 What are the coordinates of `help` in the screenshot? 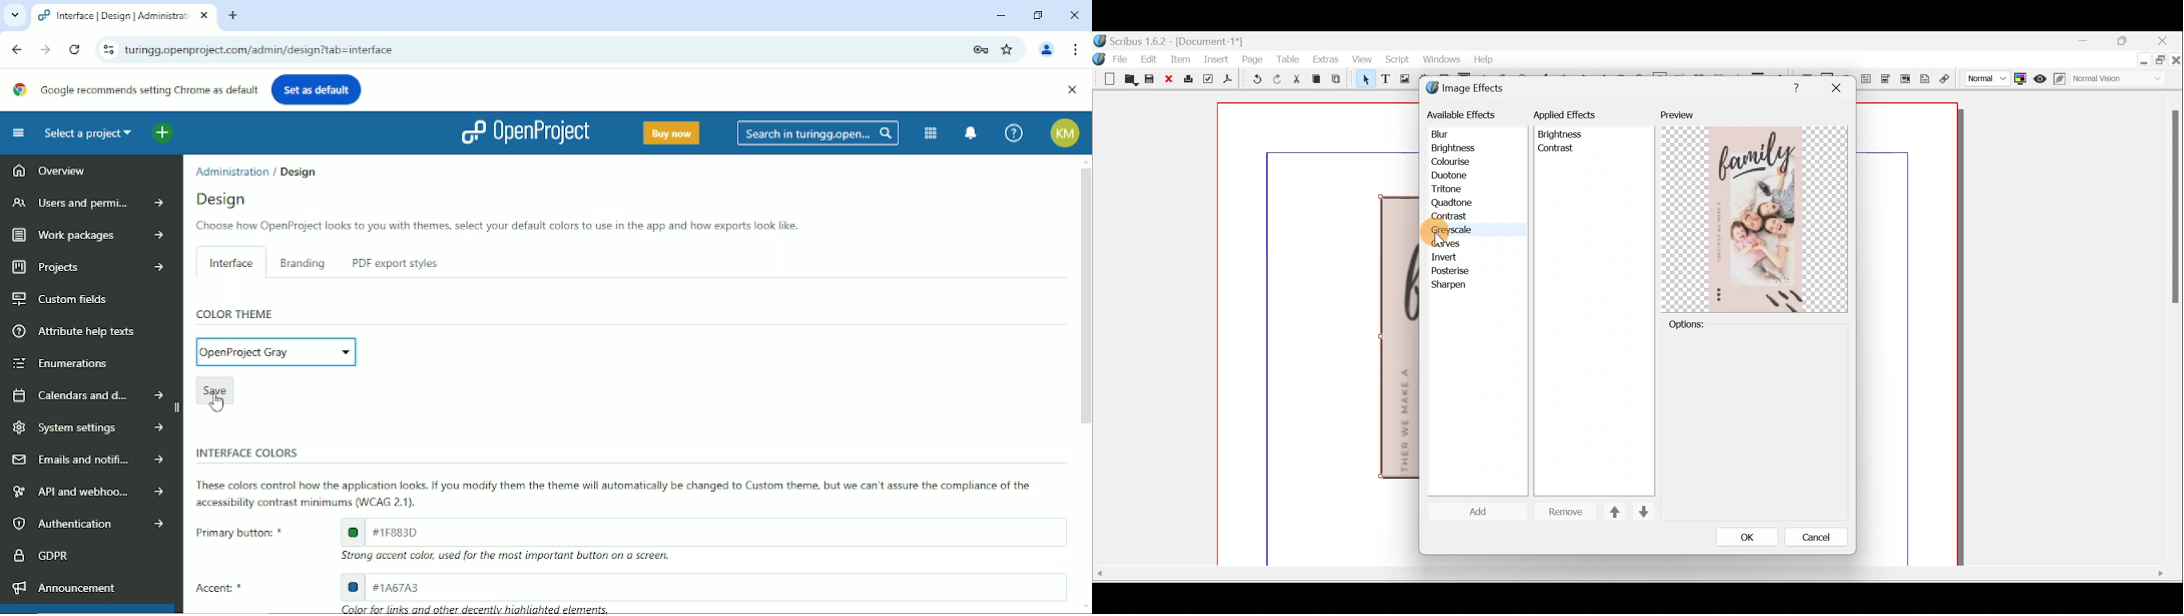 It's located at (1486, 60).